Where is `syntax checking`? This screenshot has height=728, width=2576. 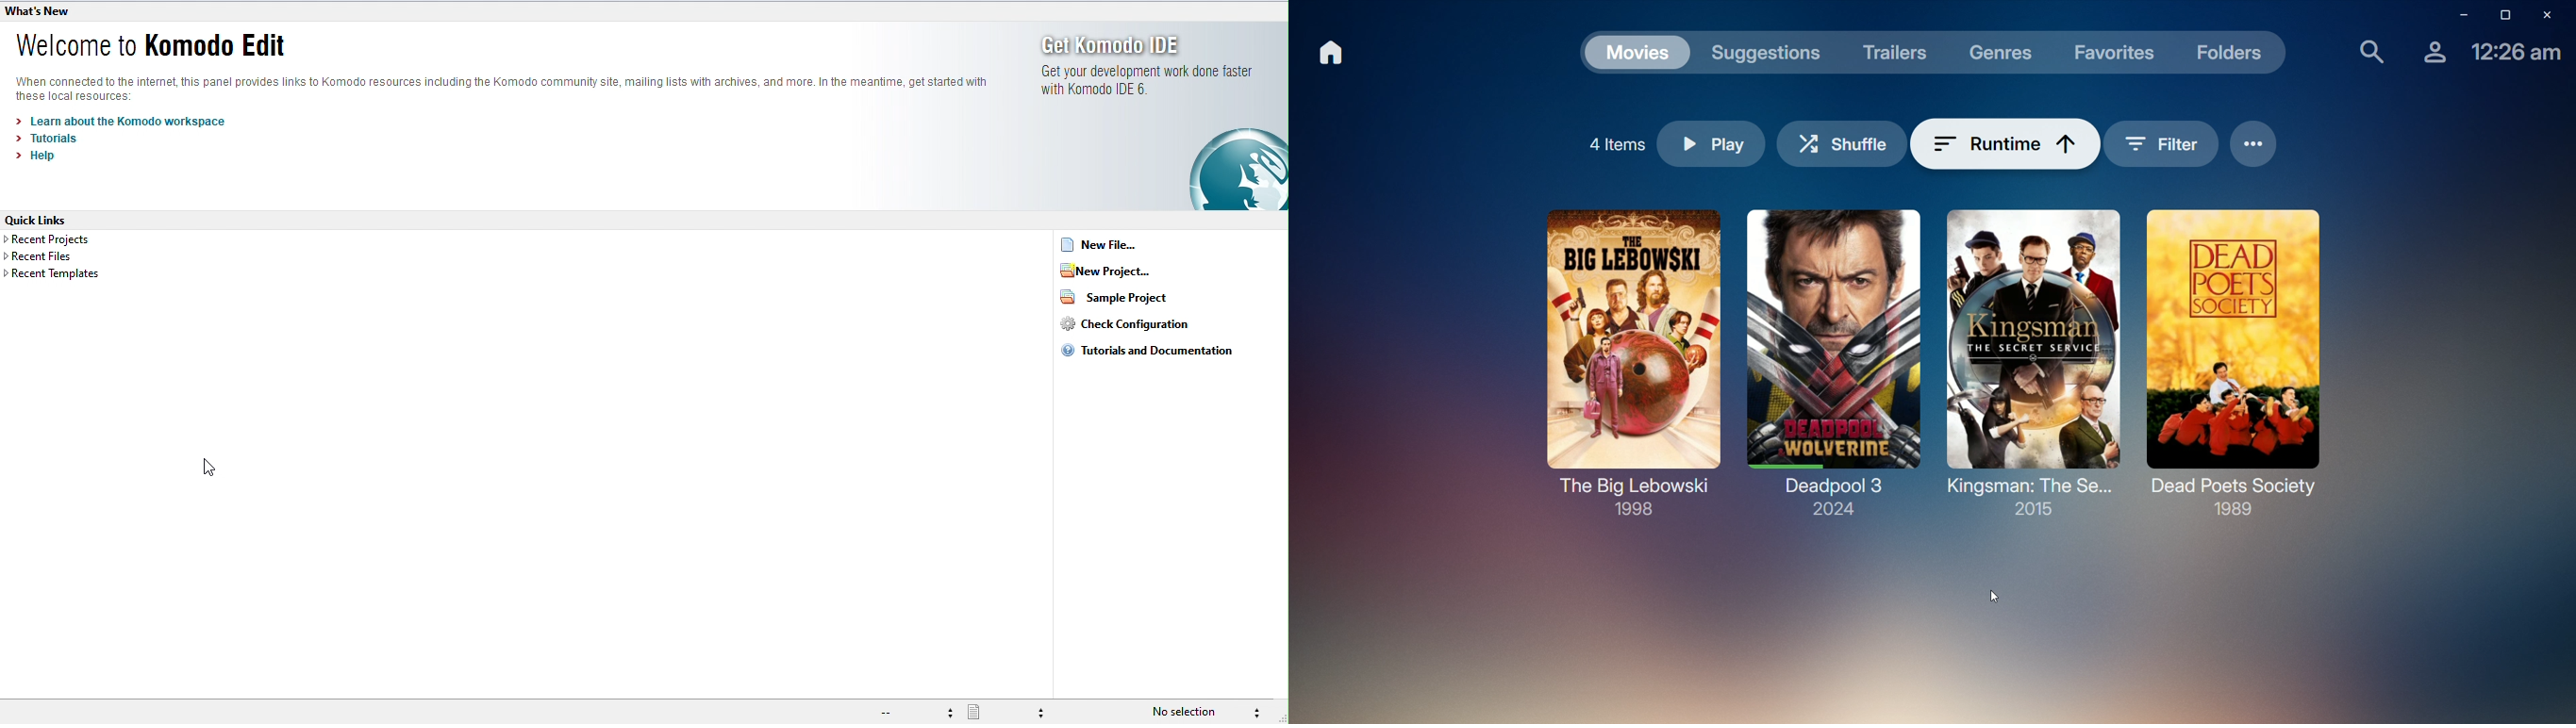 syntax checking is located at coordinates (1266, 712).